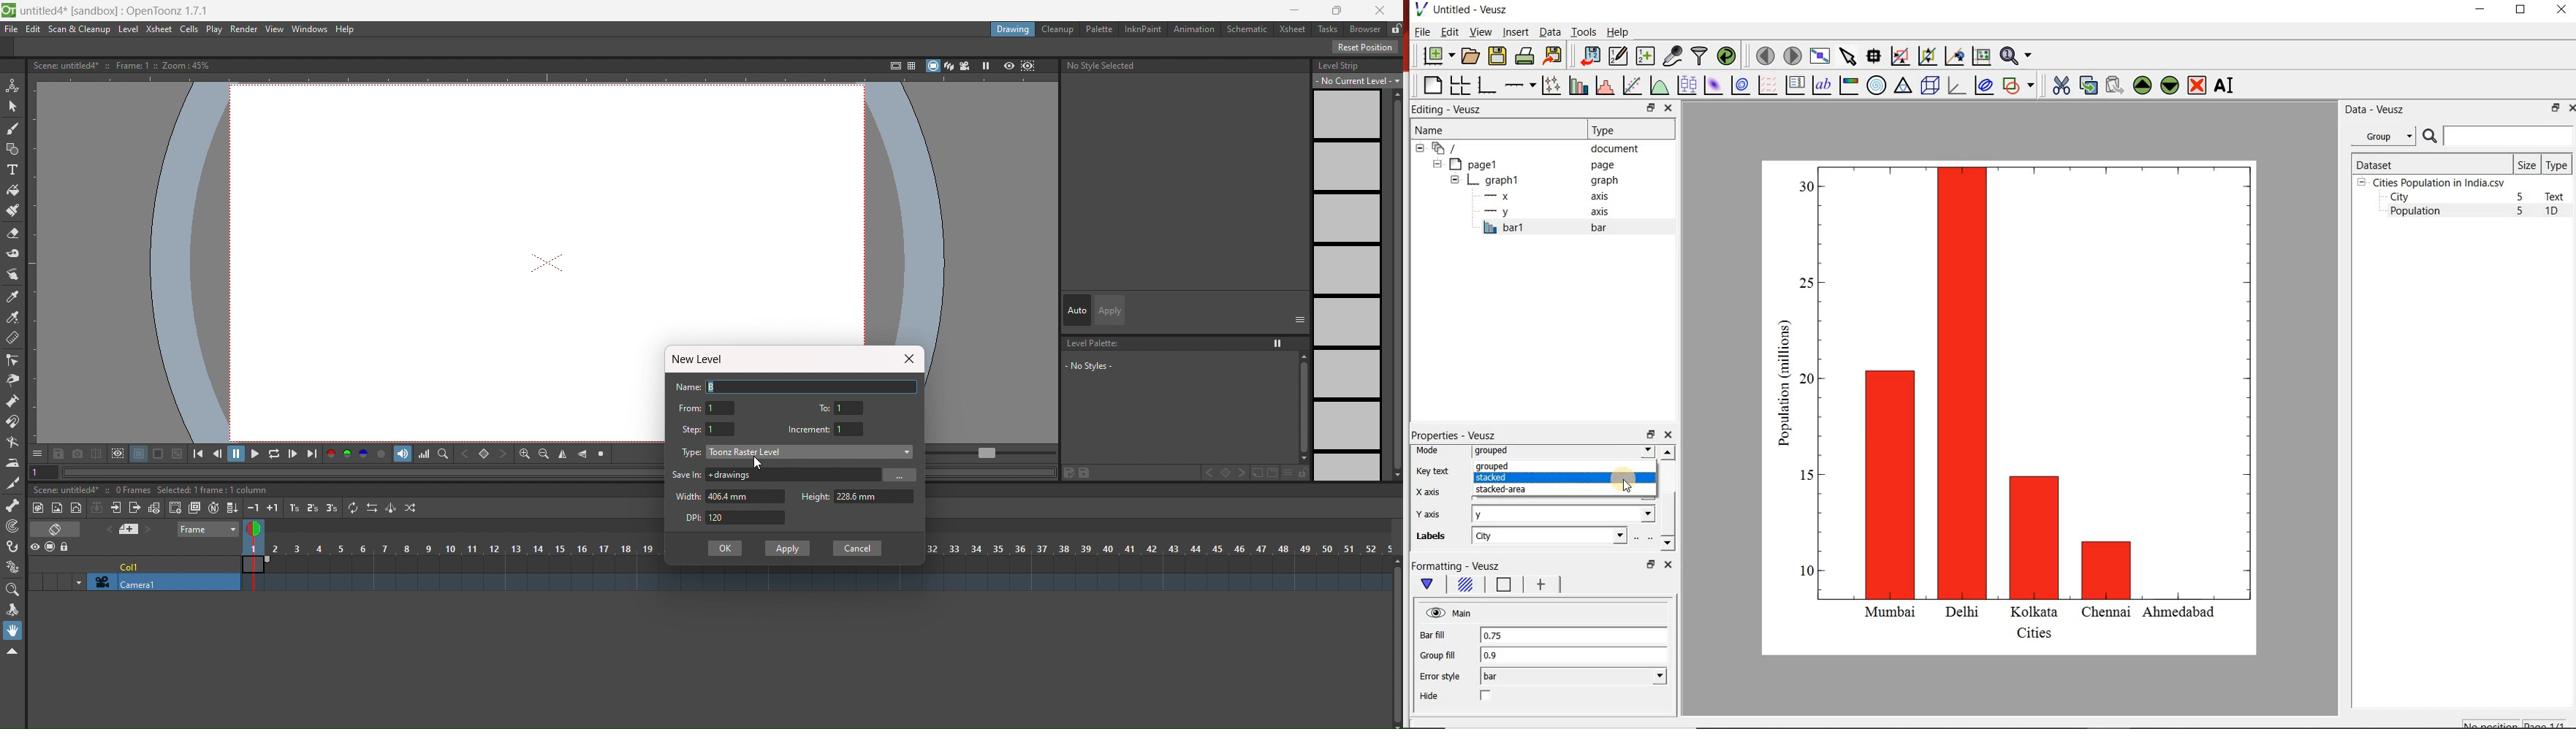  What do you see at coordinates (1366, 47) in the screenshot?
I see `reset position` at bounding box center [1366, 47].